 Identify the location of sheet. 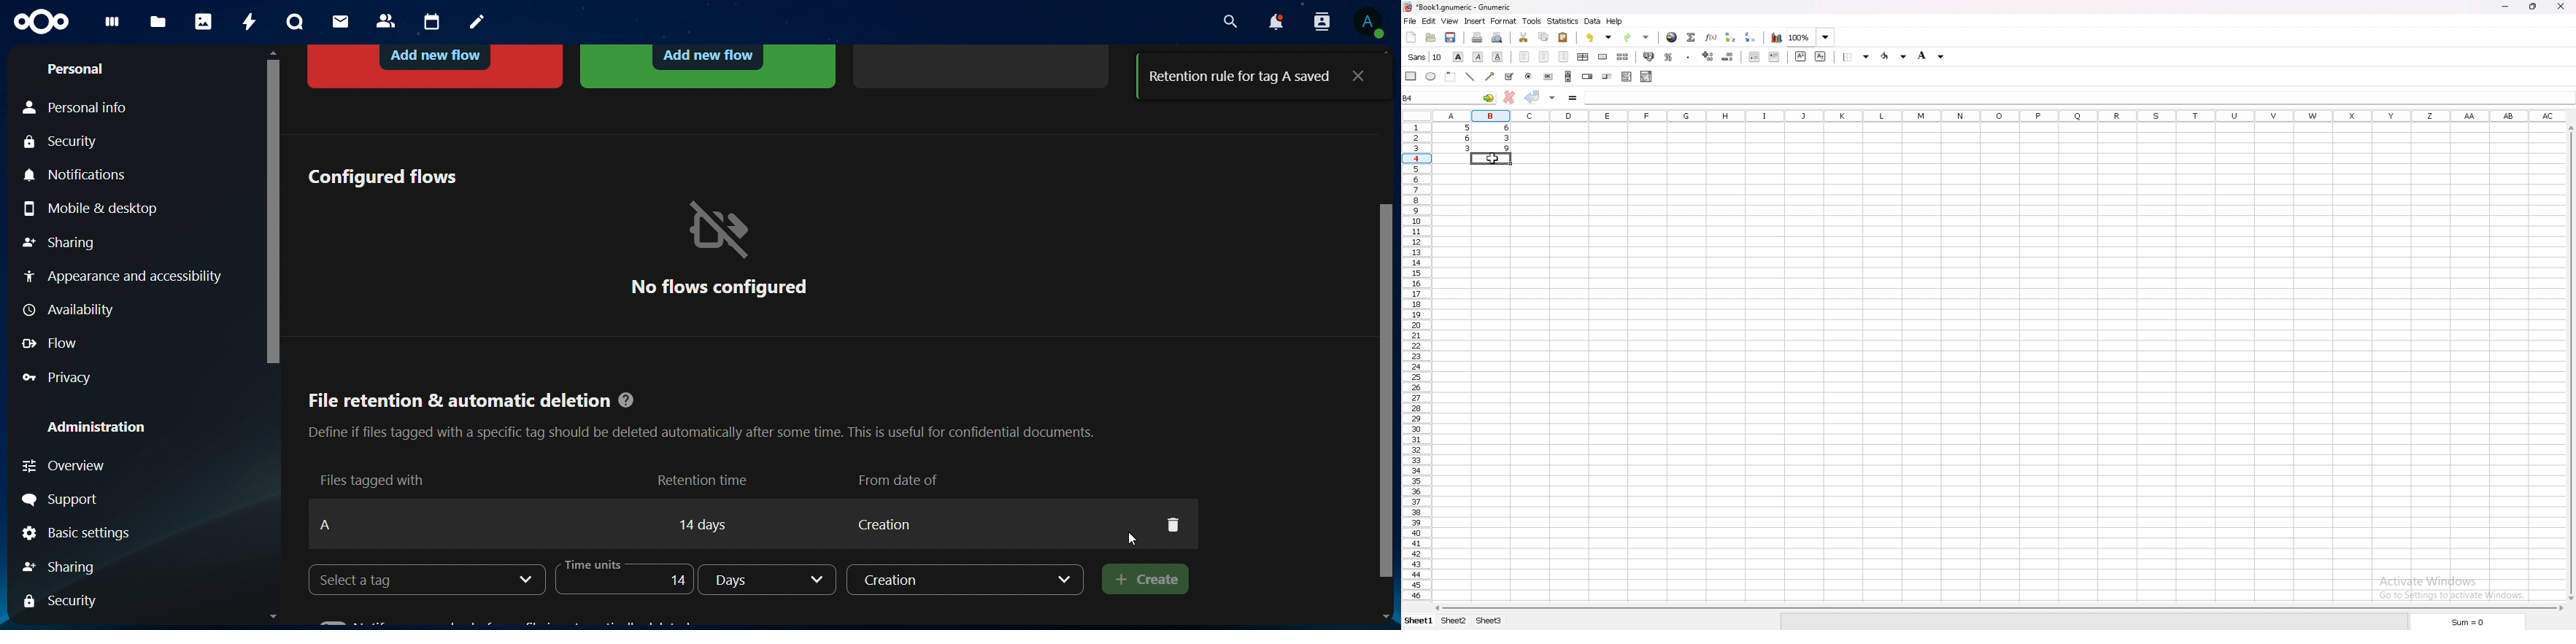
(1419, 620).